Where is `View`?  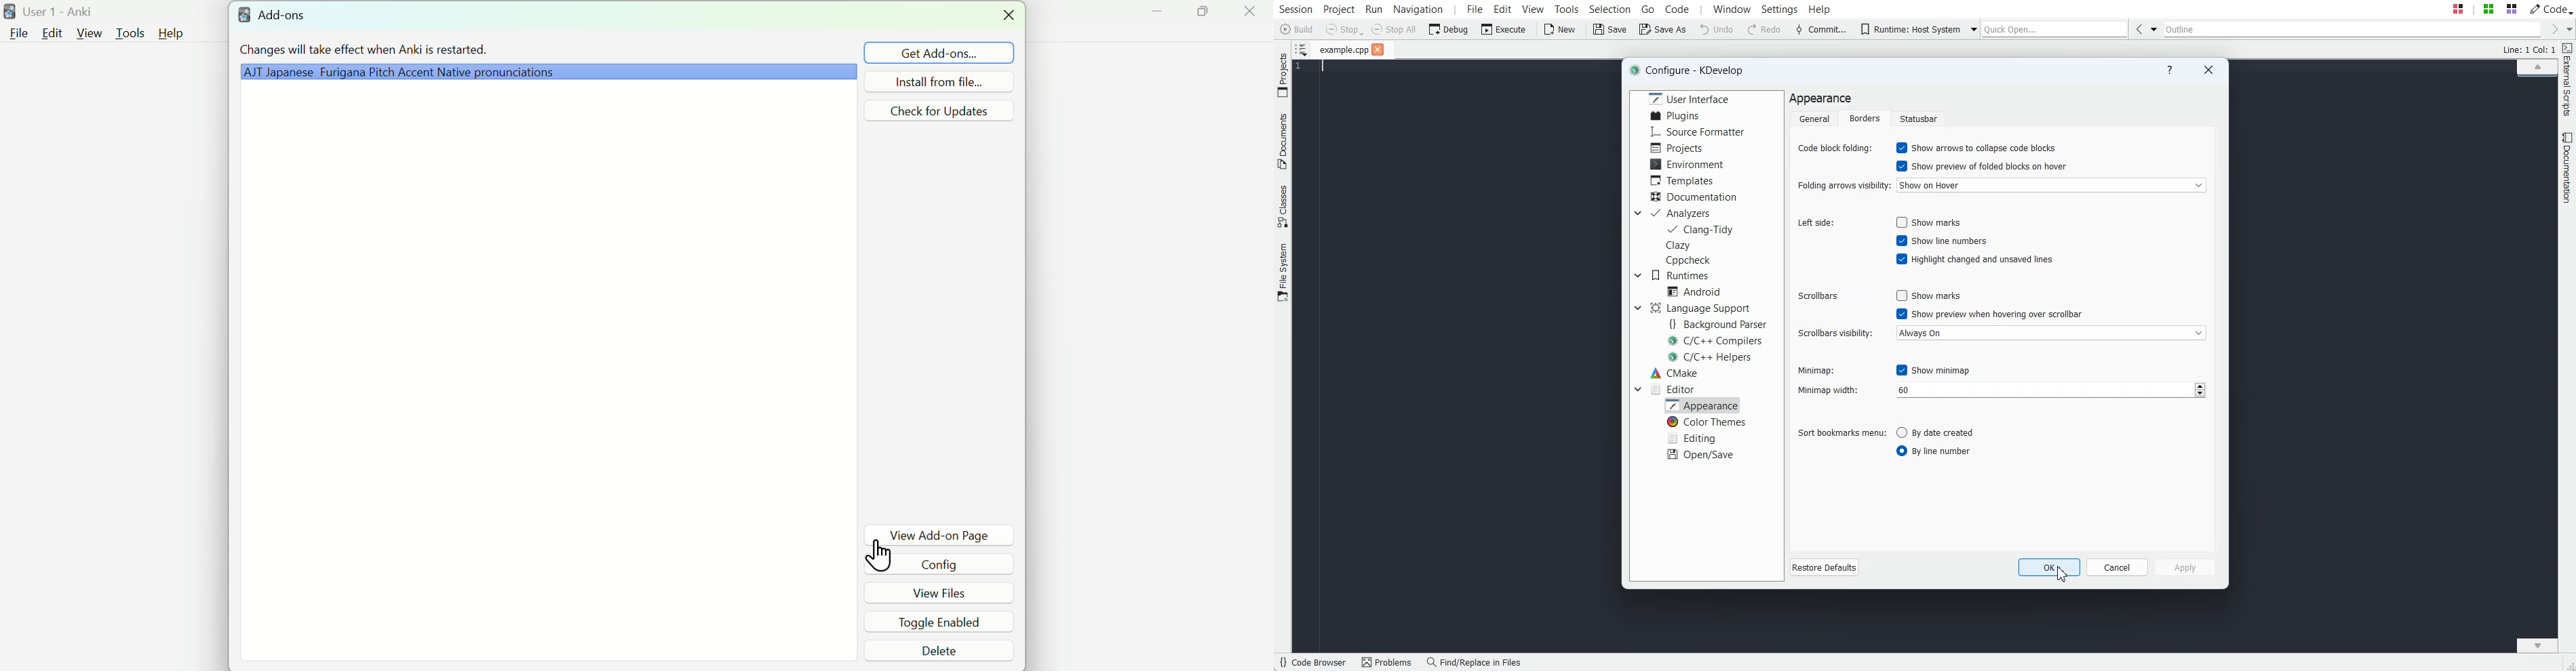
View is located at coordinates (87, 32).